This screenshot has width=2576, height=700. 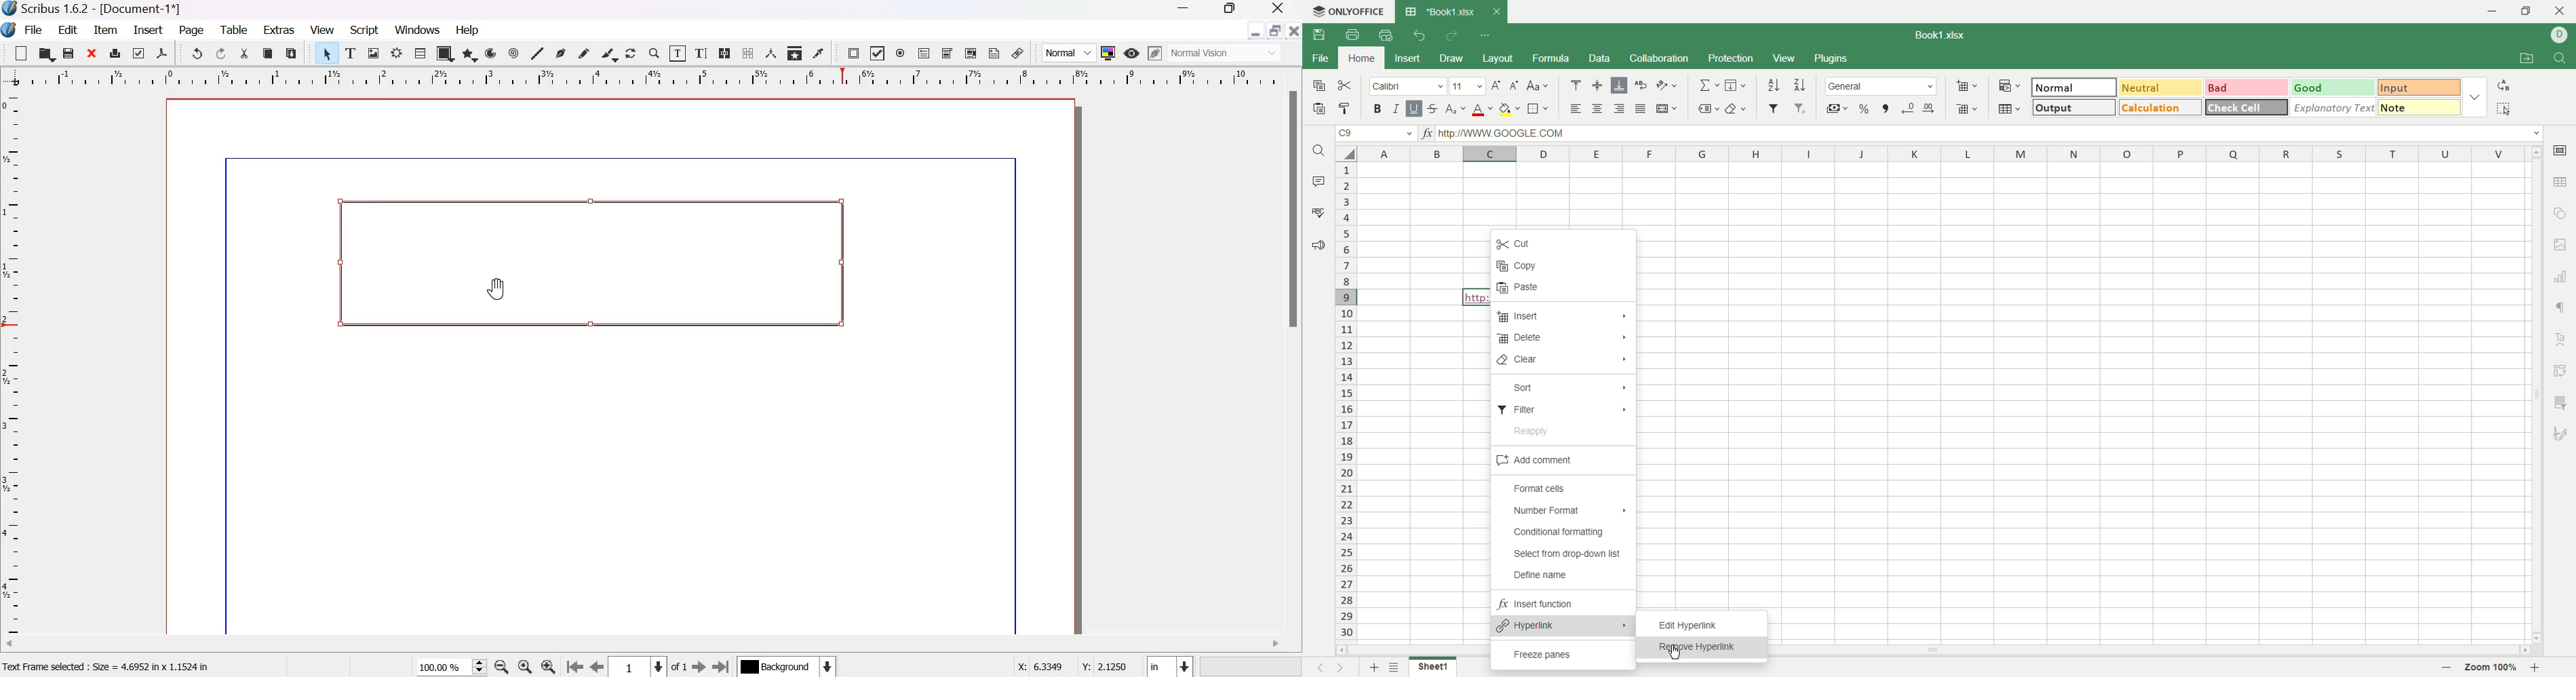 I want to click on signature settings, so click(x=2562, y=435).